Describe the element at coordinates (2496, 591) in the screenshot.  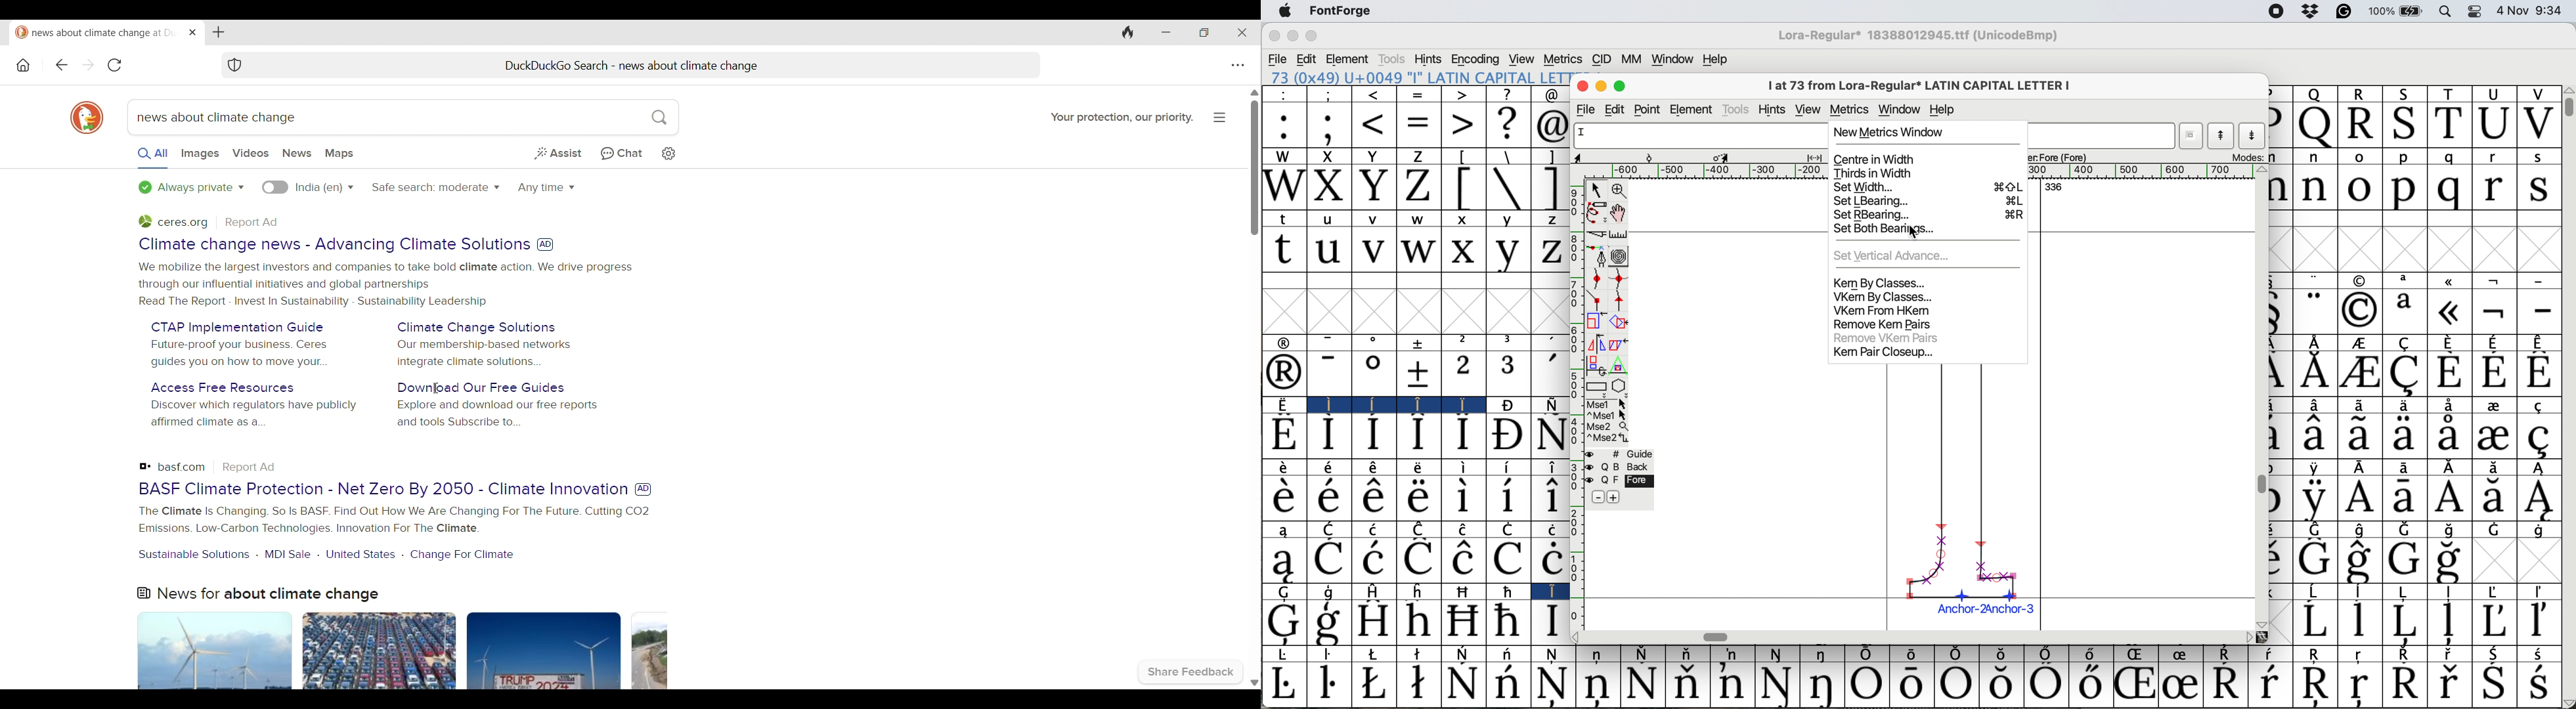
I see `Symbol` at that location.